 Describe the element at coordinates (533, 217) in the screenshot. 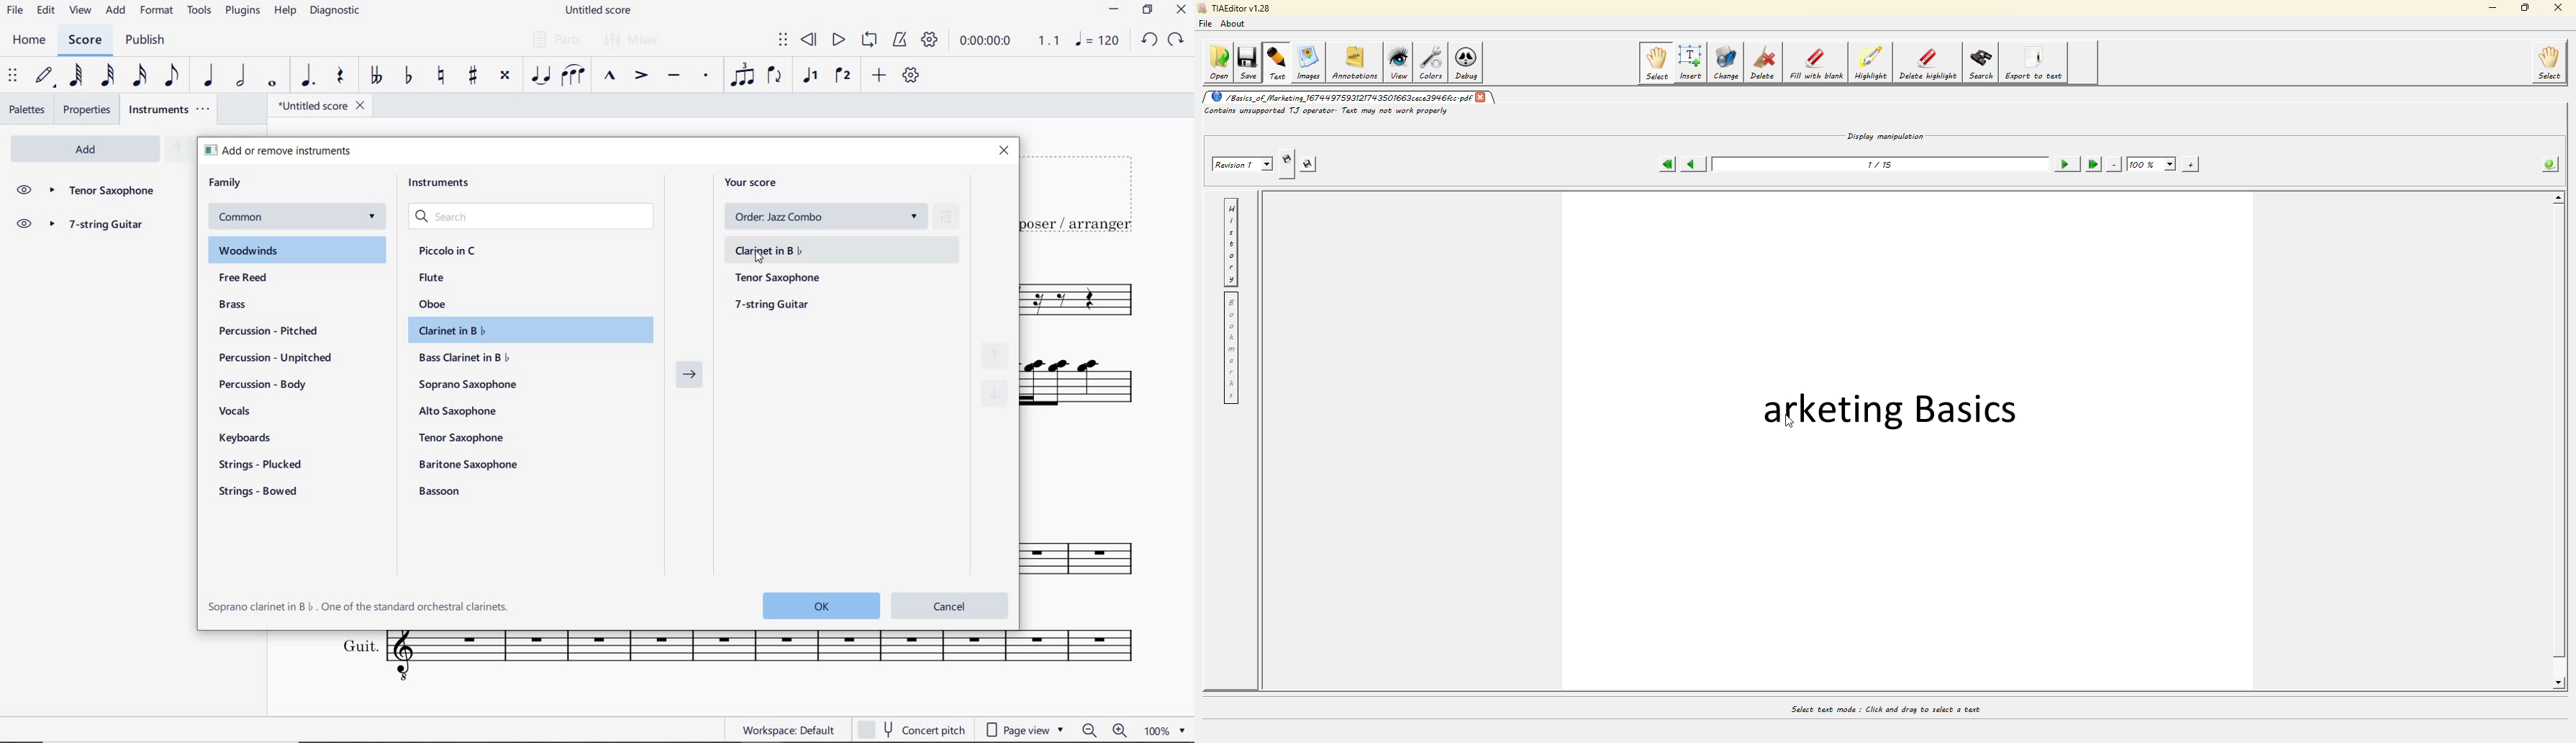

I see `search` at that location.